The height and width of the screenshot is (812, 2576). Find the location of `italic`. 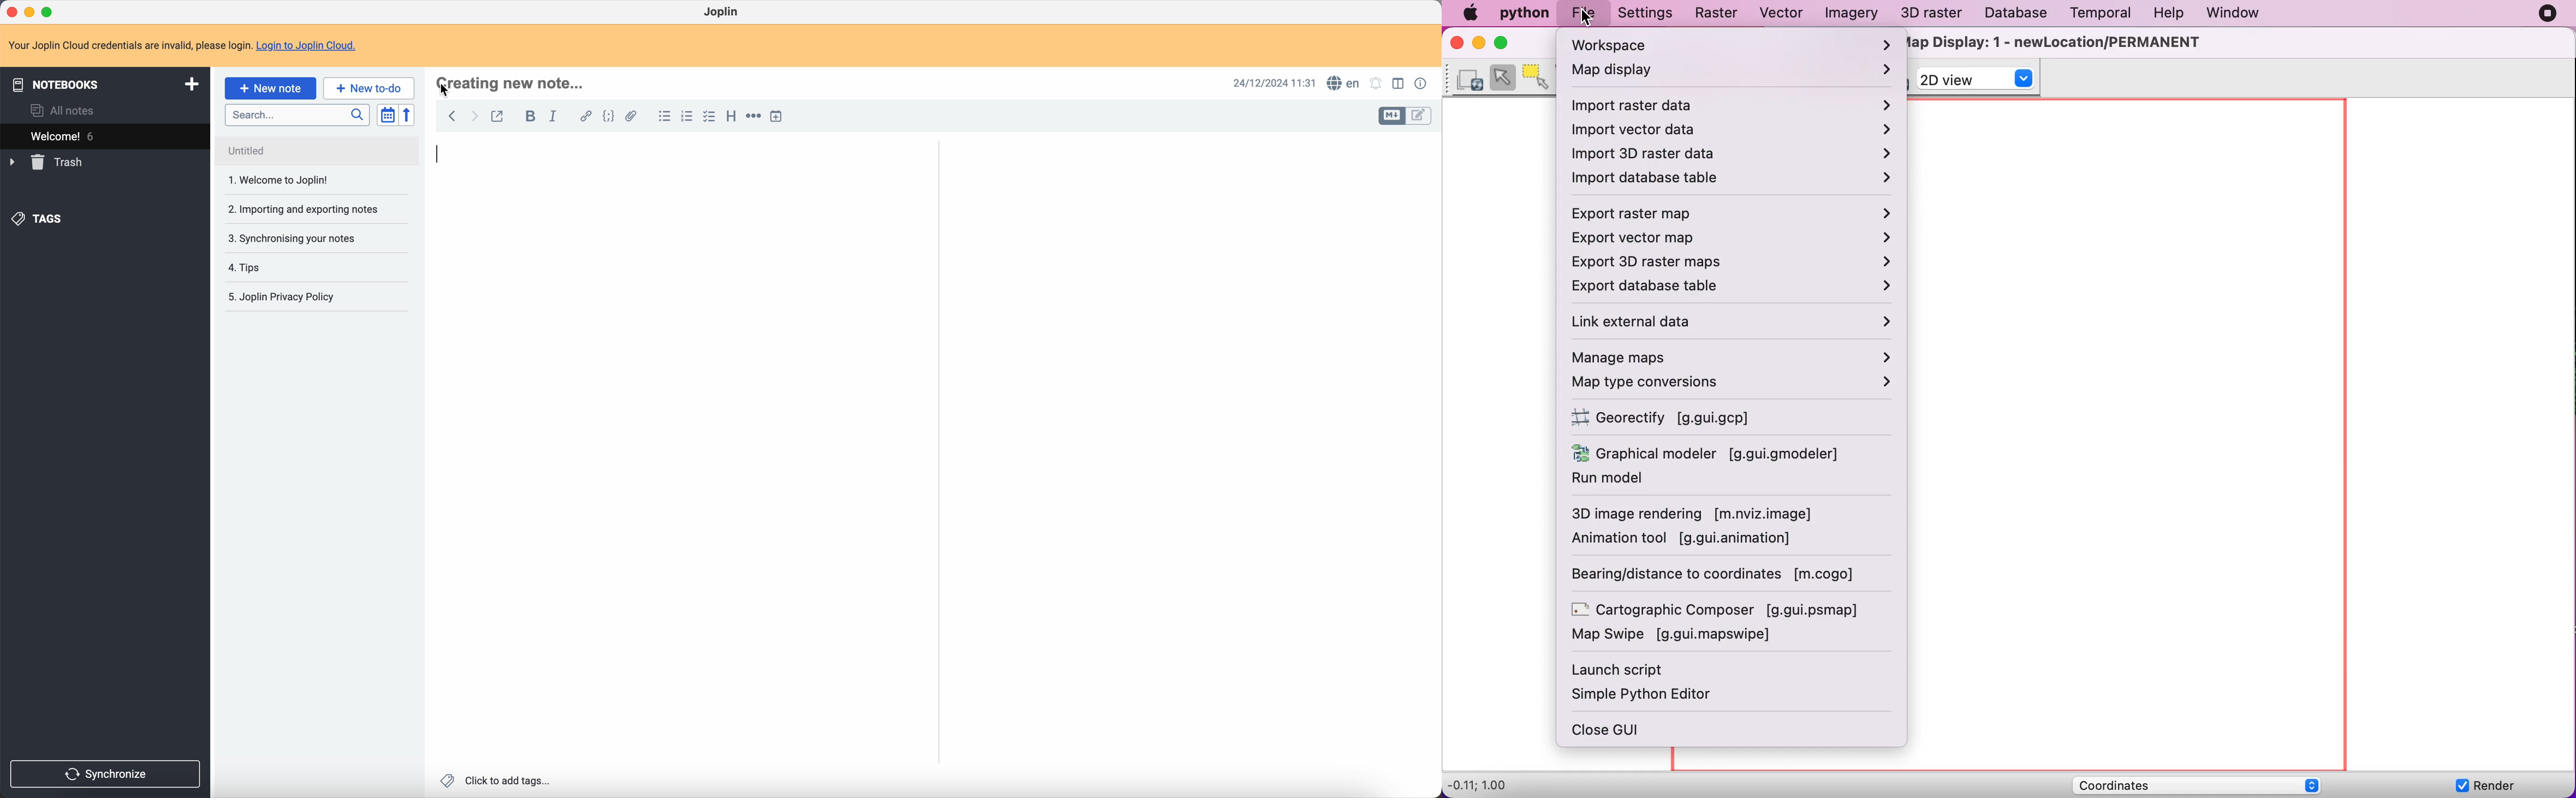

italic is located at coordinates (554, 118).